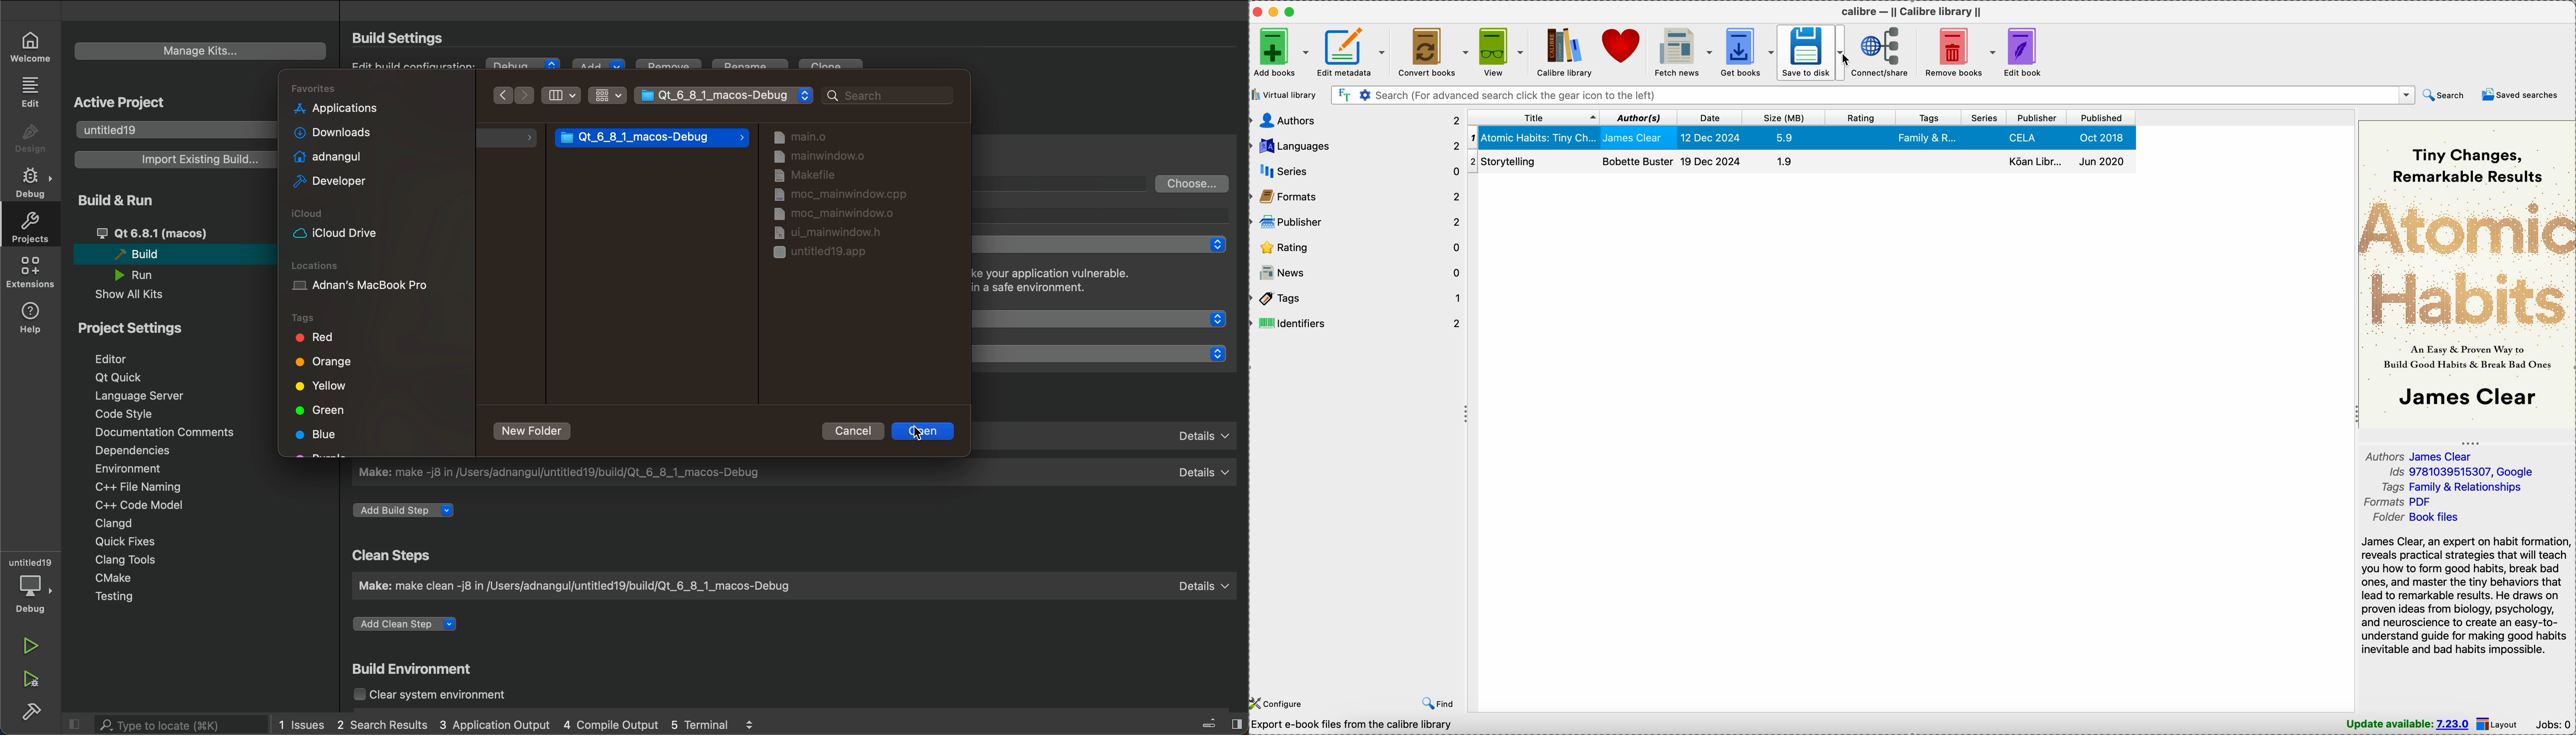  What do you see at coordinates (1781, 118) in the screenshot?
I see `size` at bounding box center [1781, 118].